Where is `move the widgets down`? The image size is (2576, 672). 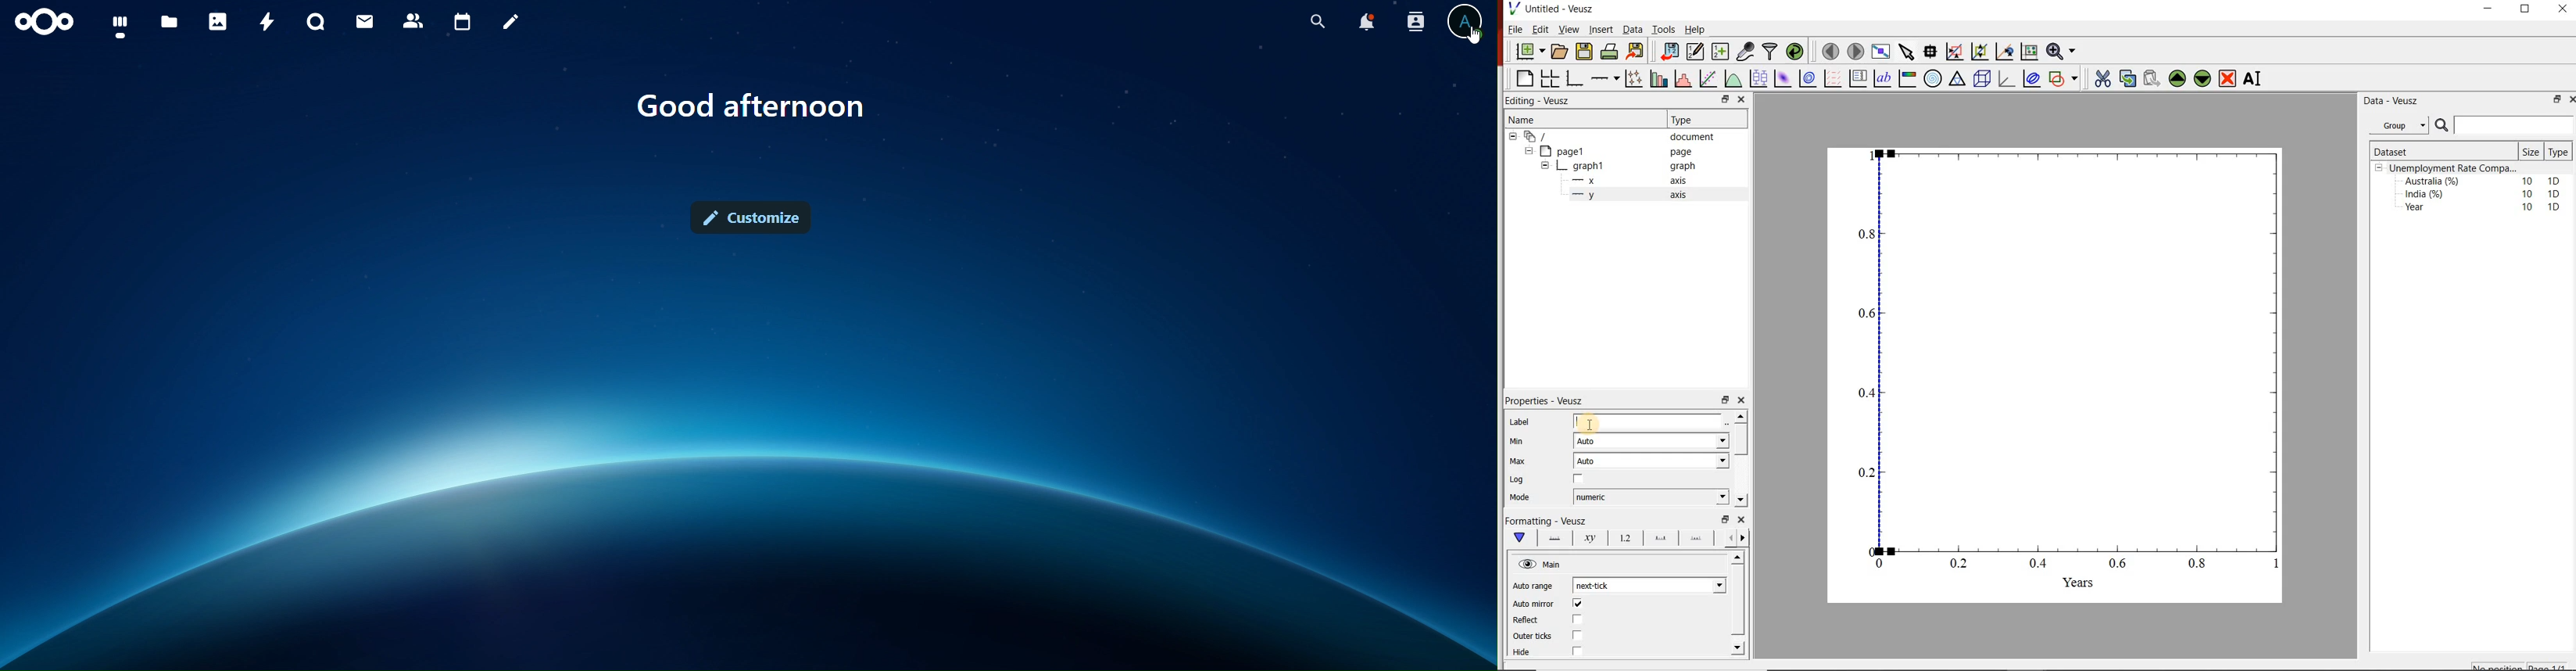 move the widgets down is located at coordinates (2201, 78).